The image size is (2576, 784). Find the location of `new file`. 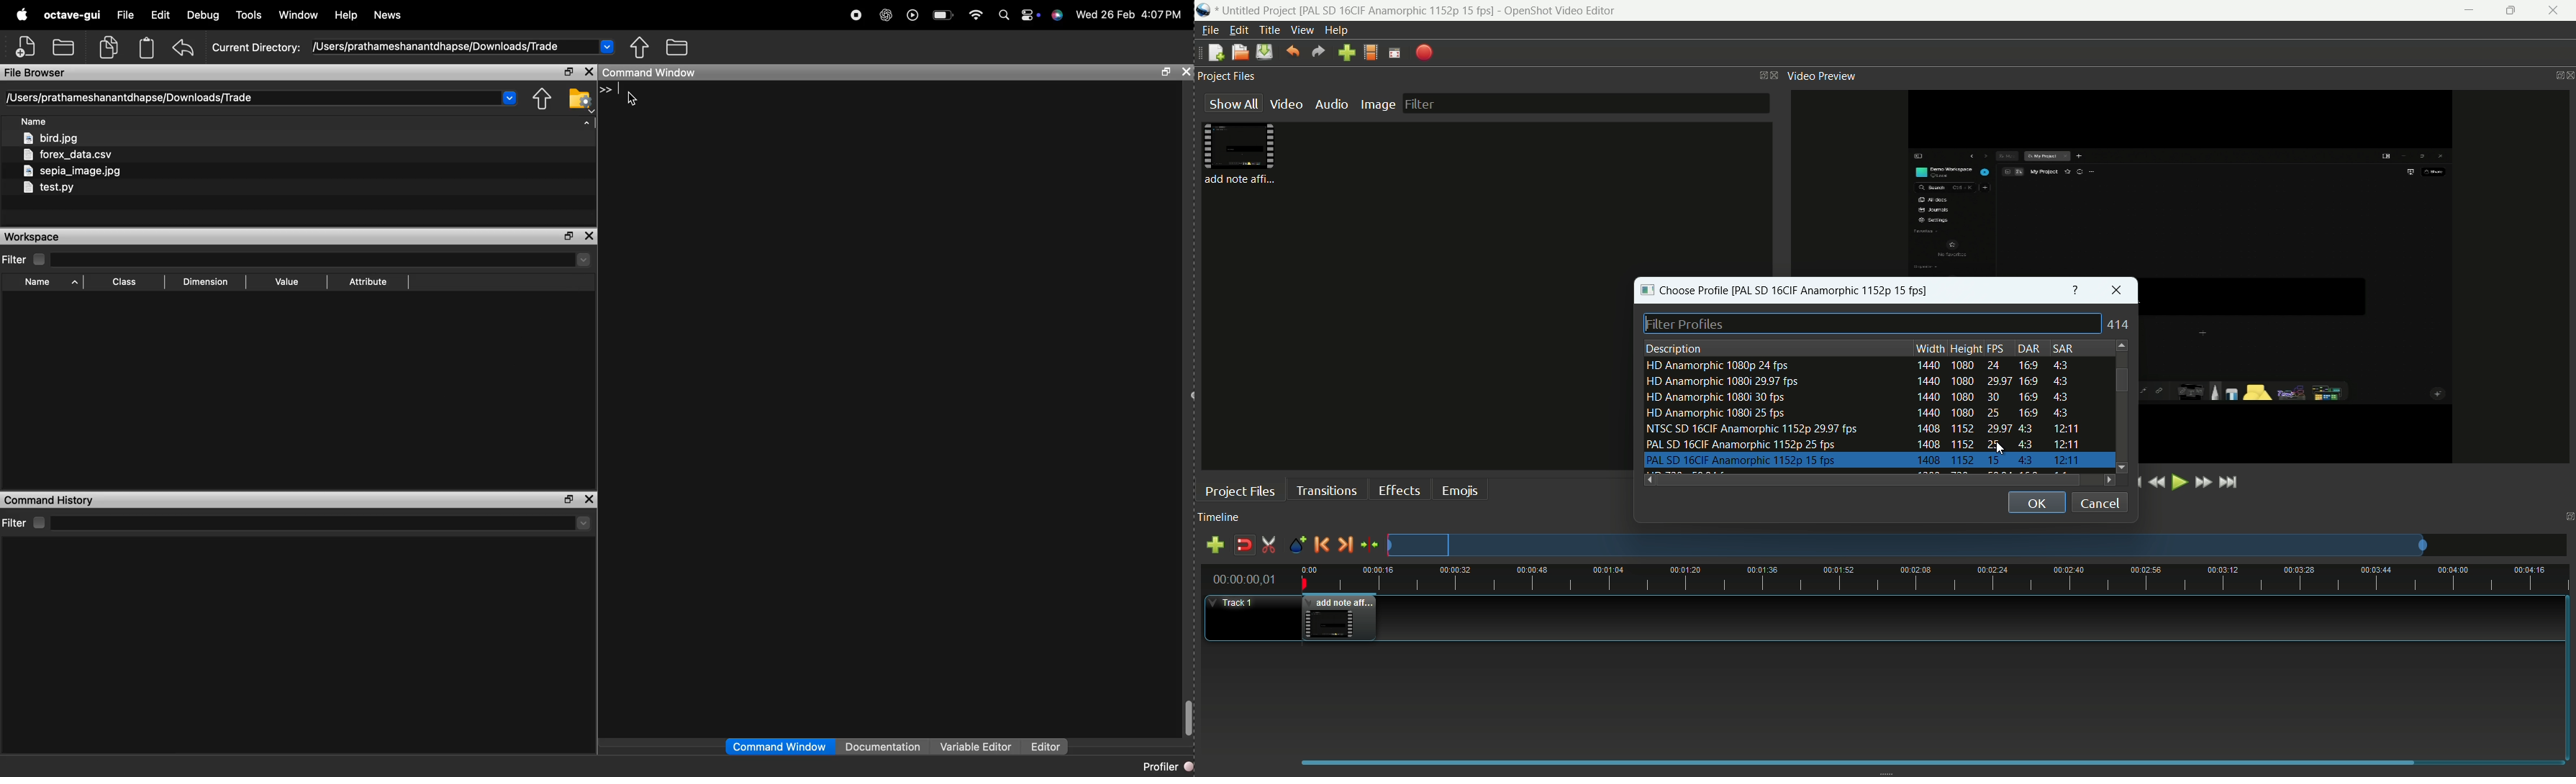

new file is located at coordinates (1212, 54).